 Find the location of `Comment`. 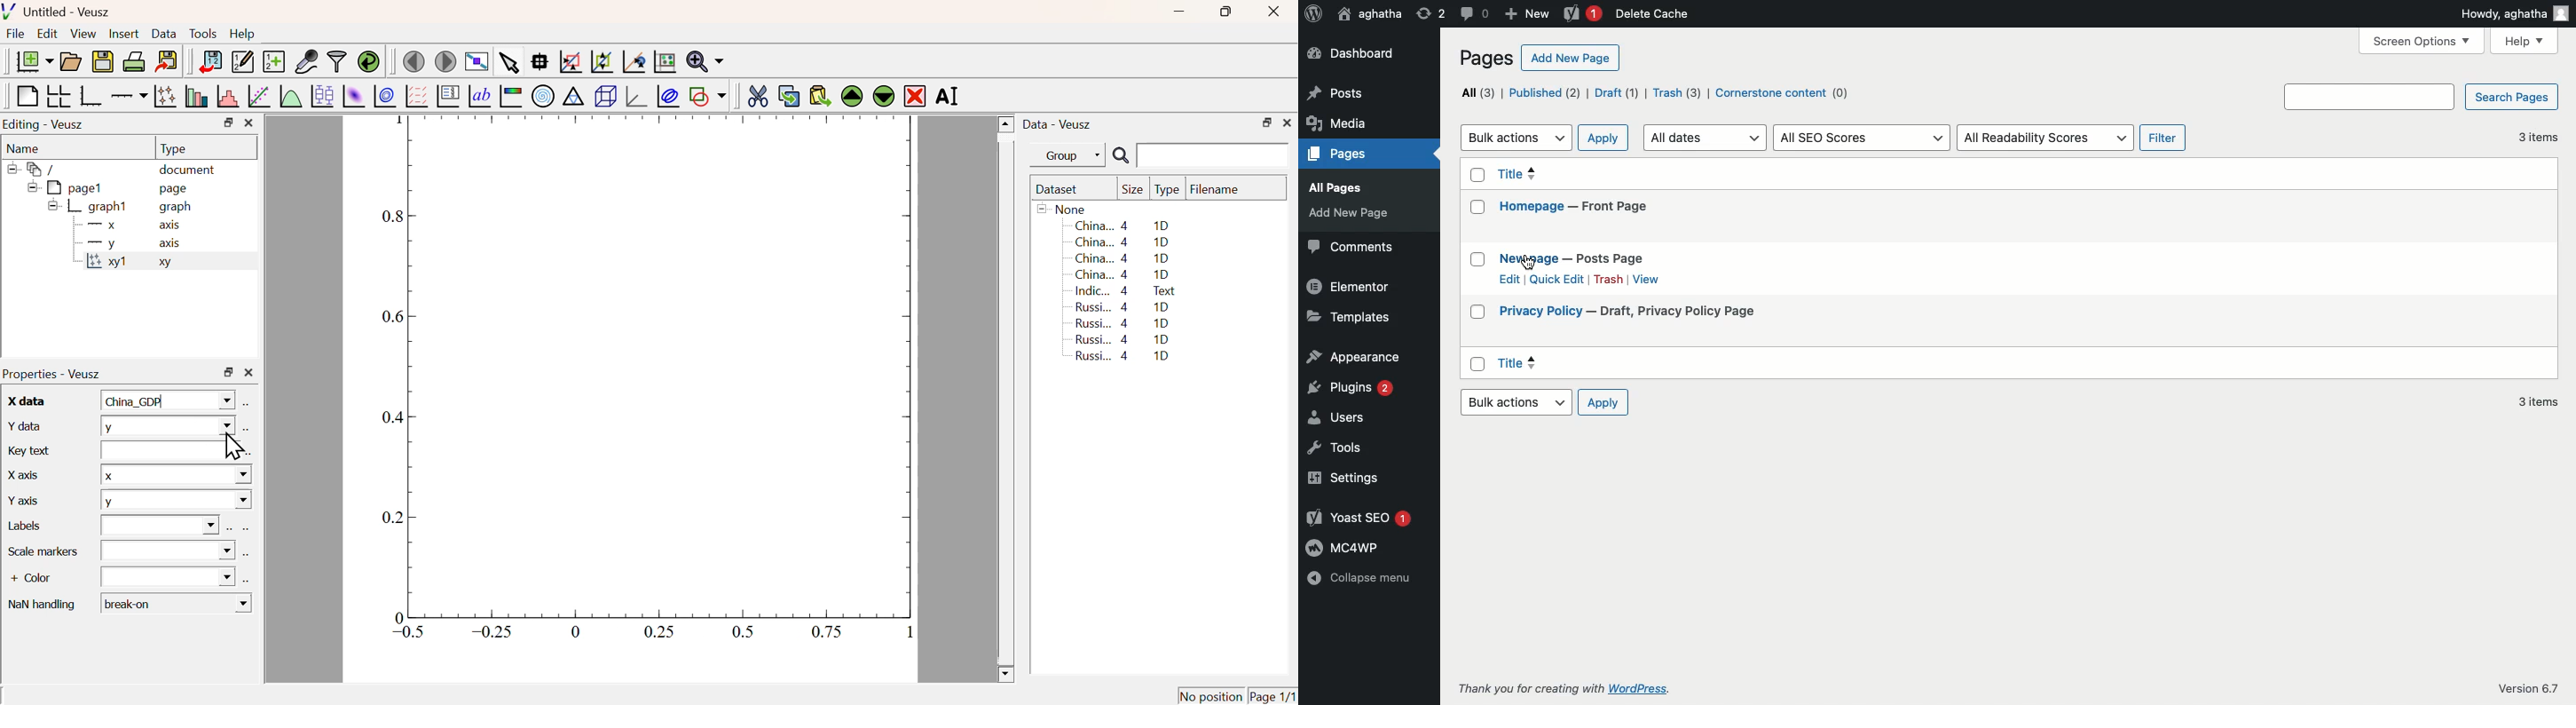

Comment is located at coordinates (1475, 14).